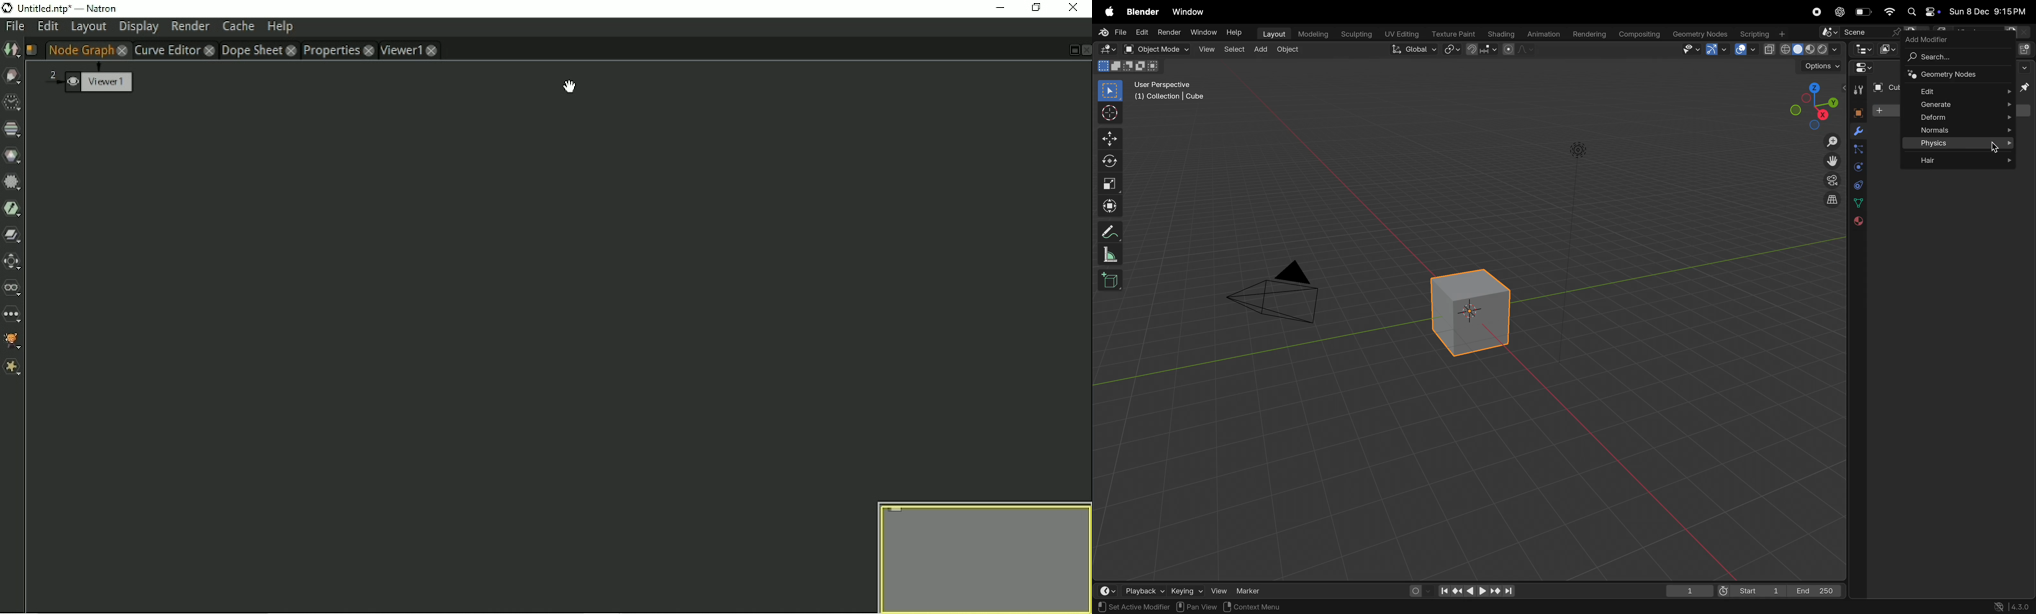  Describe the element at coordinates (1281, 295) in the screenshot. I see `perspective camera` at that location.